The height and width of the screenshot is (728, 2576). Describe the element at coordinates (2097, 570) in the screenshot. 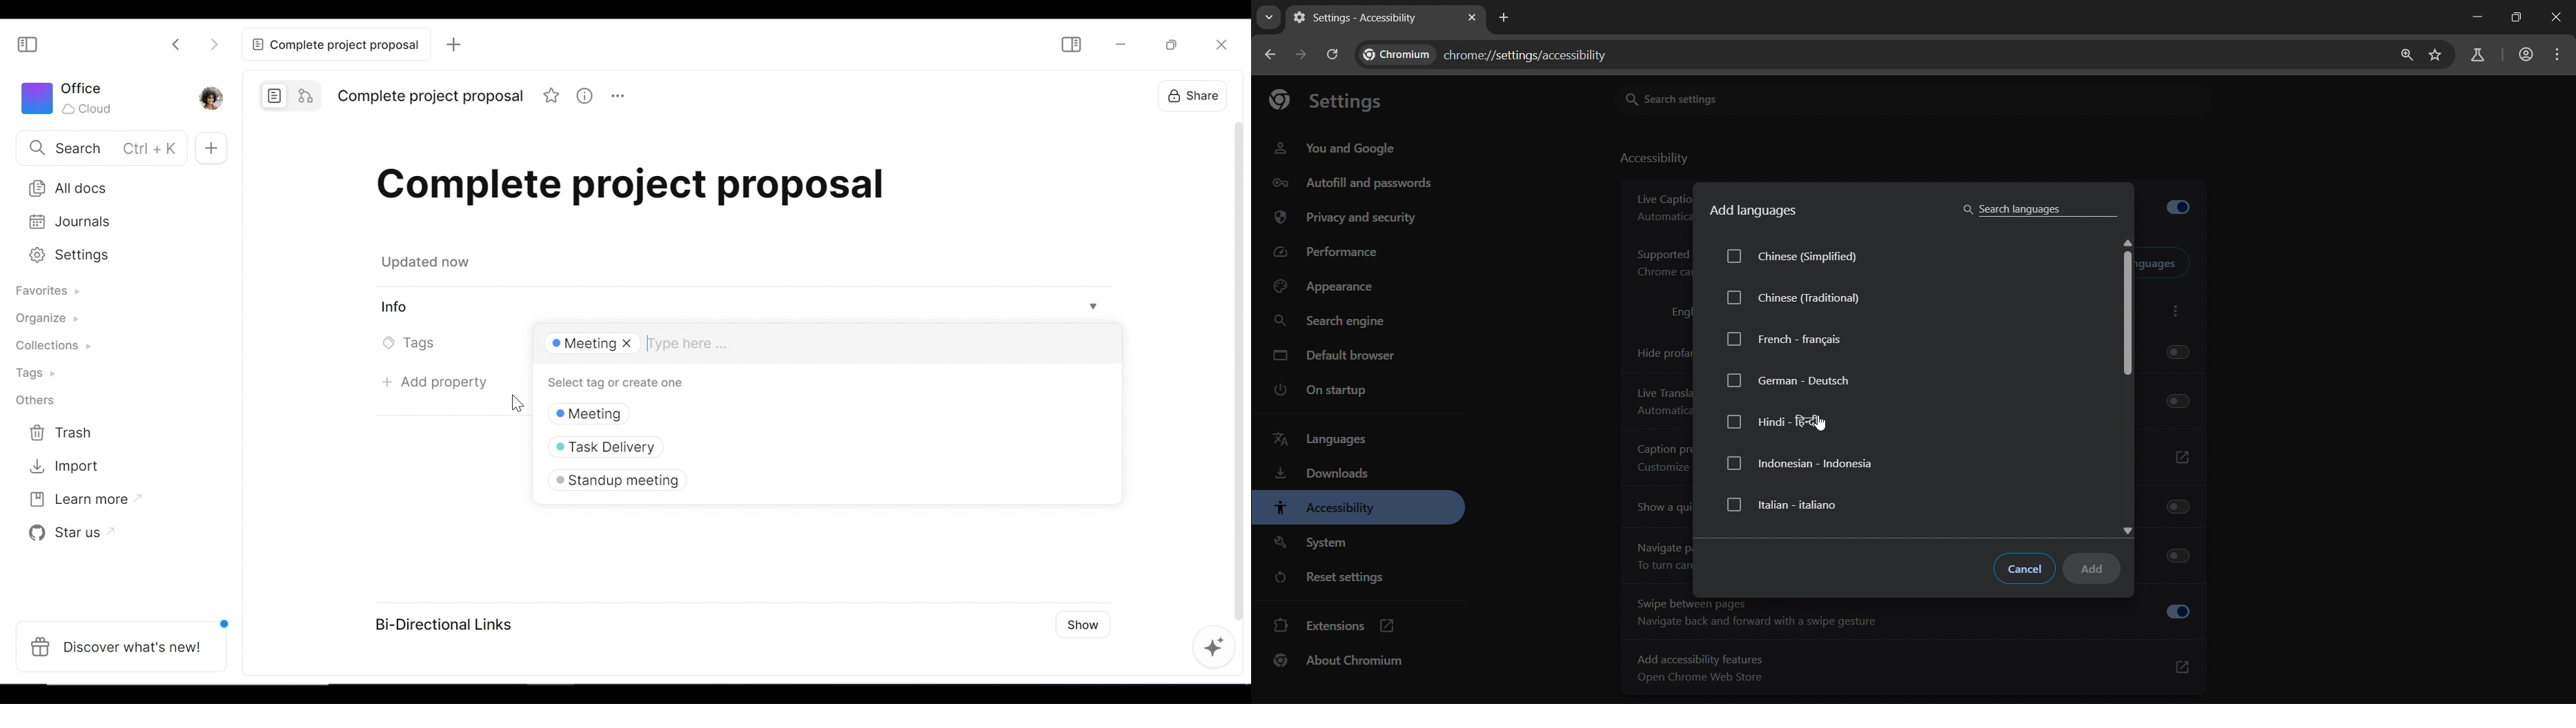

I see `add` at that location.